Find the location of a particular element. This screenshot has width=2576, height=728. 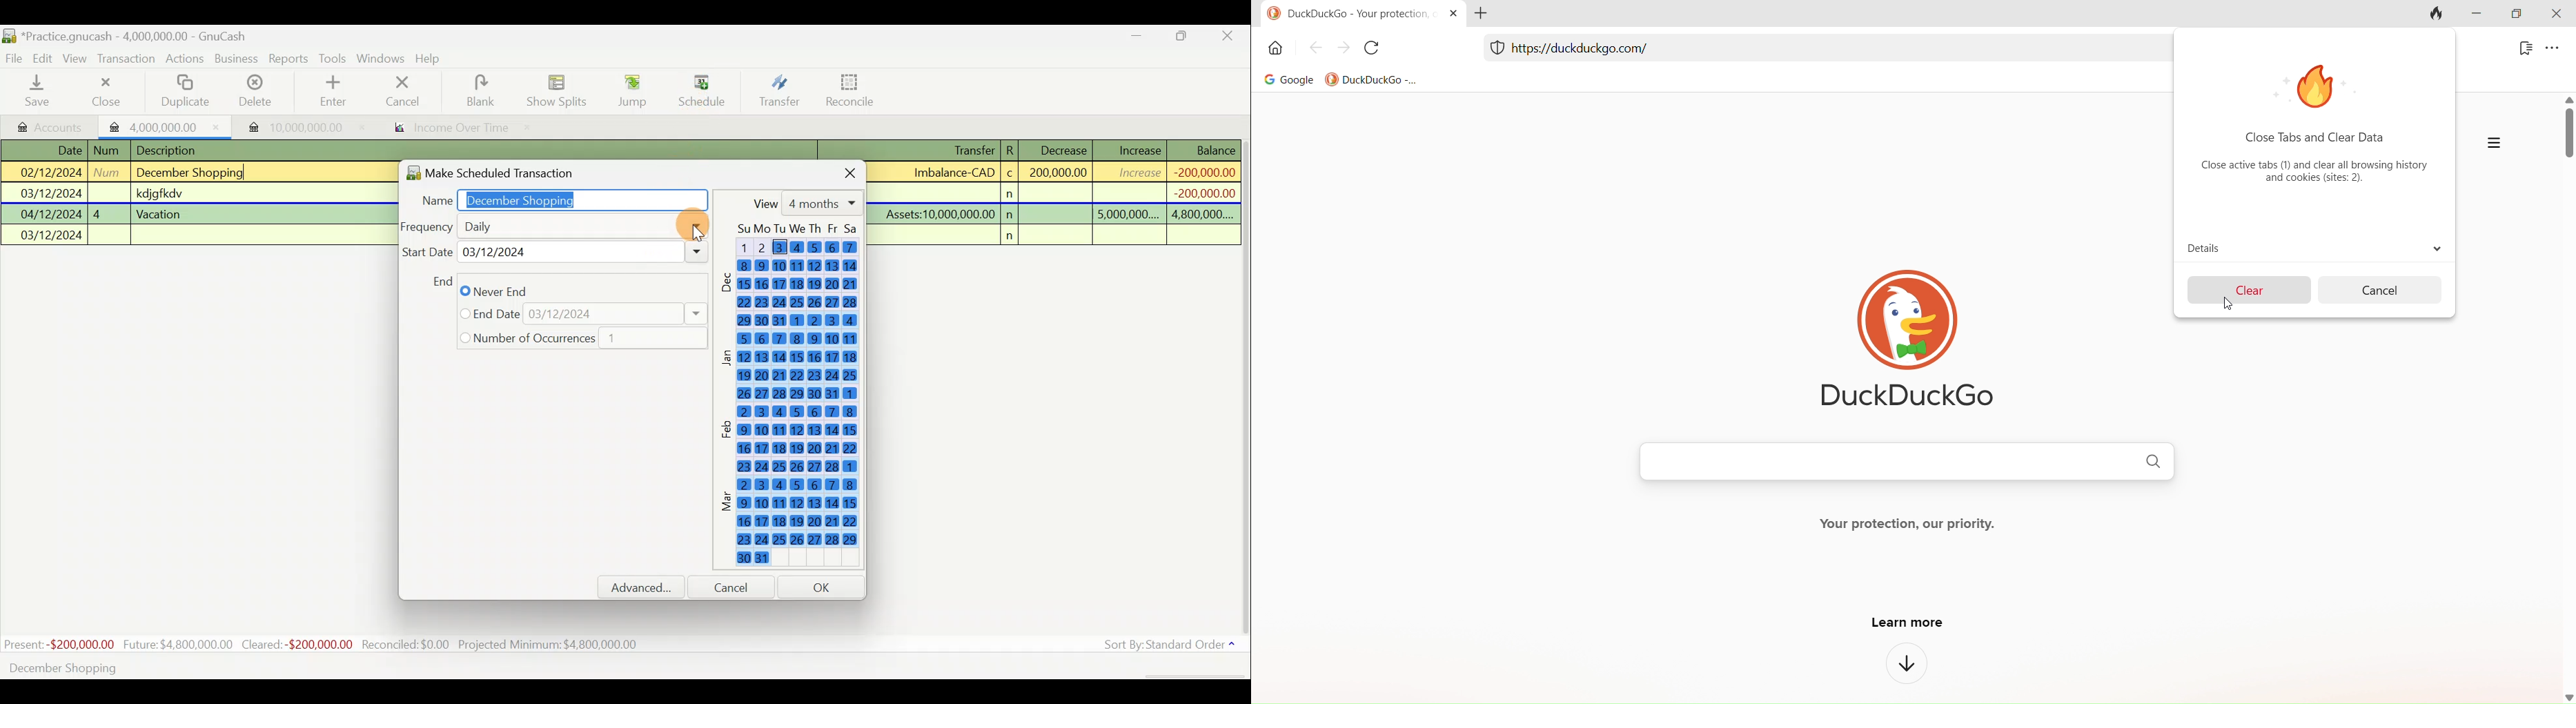

Close is located at coordinates (839, 171).